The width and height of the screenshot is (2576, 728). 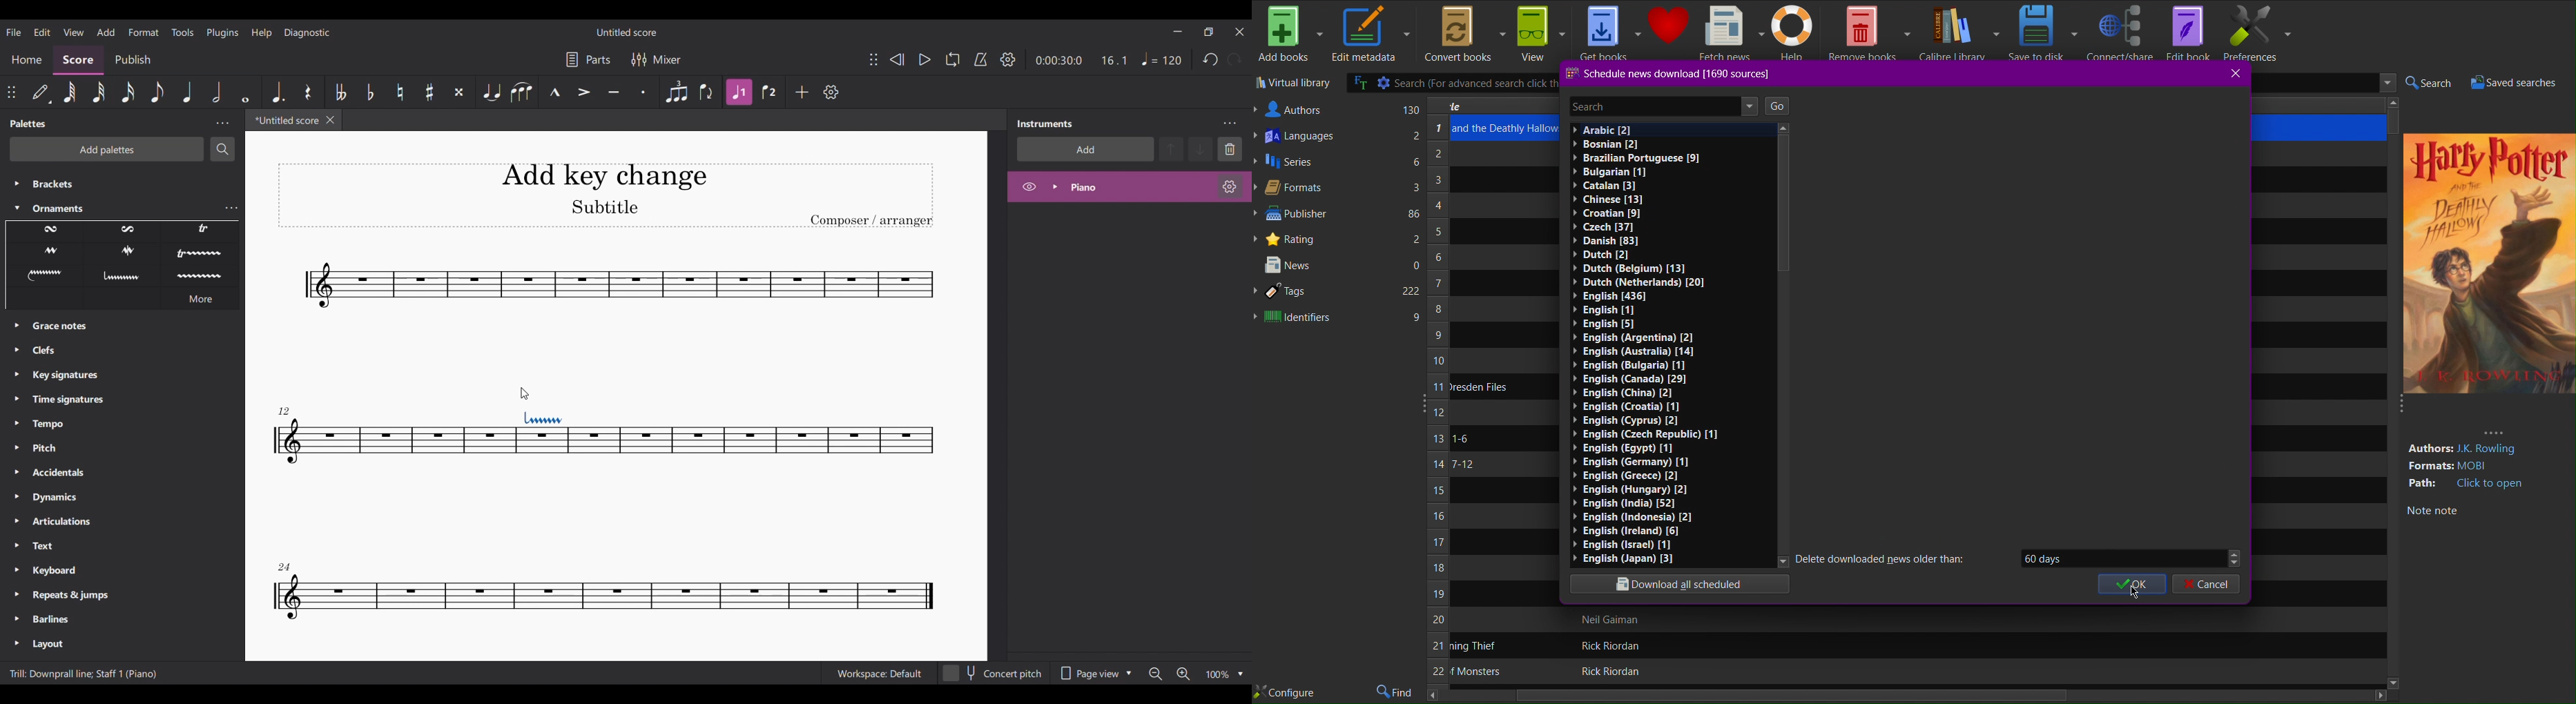 I want to click on Diagnostic menu, so click(x=307, y=33).